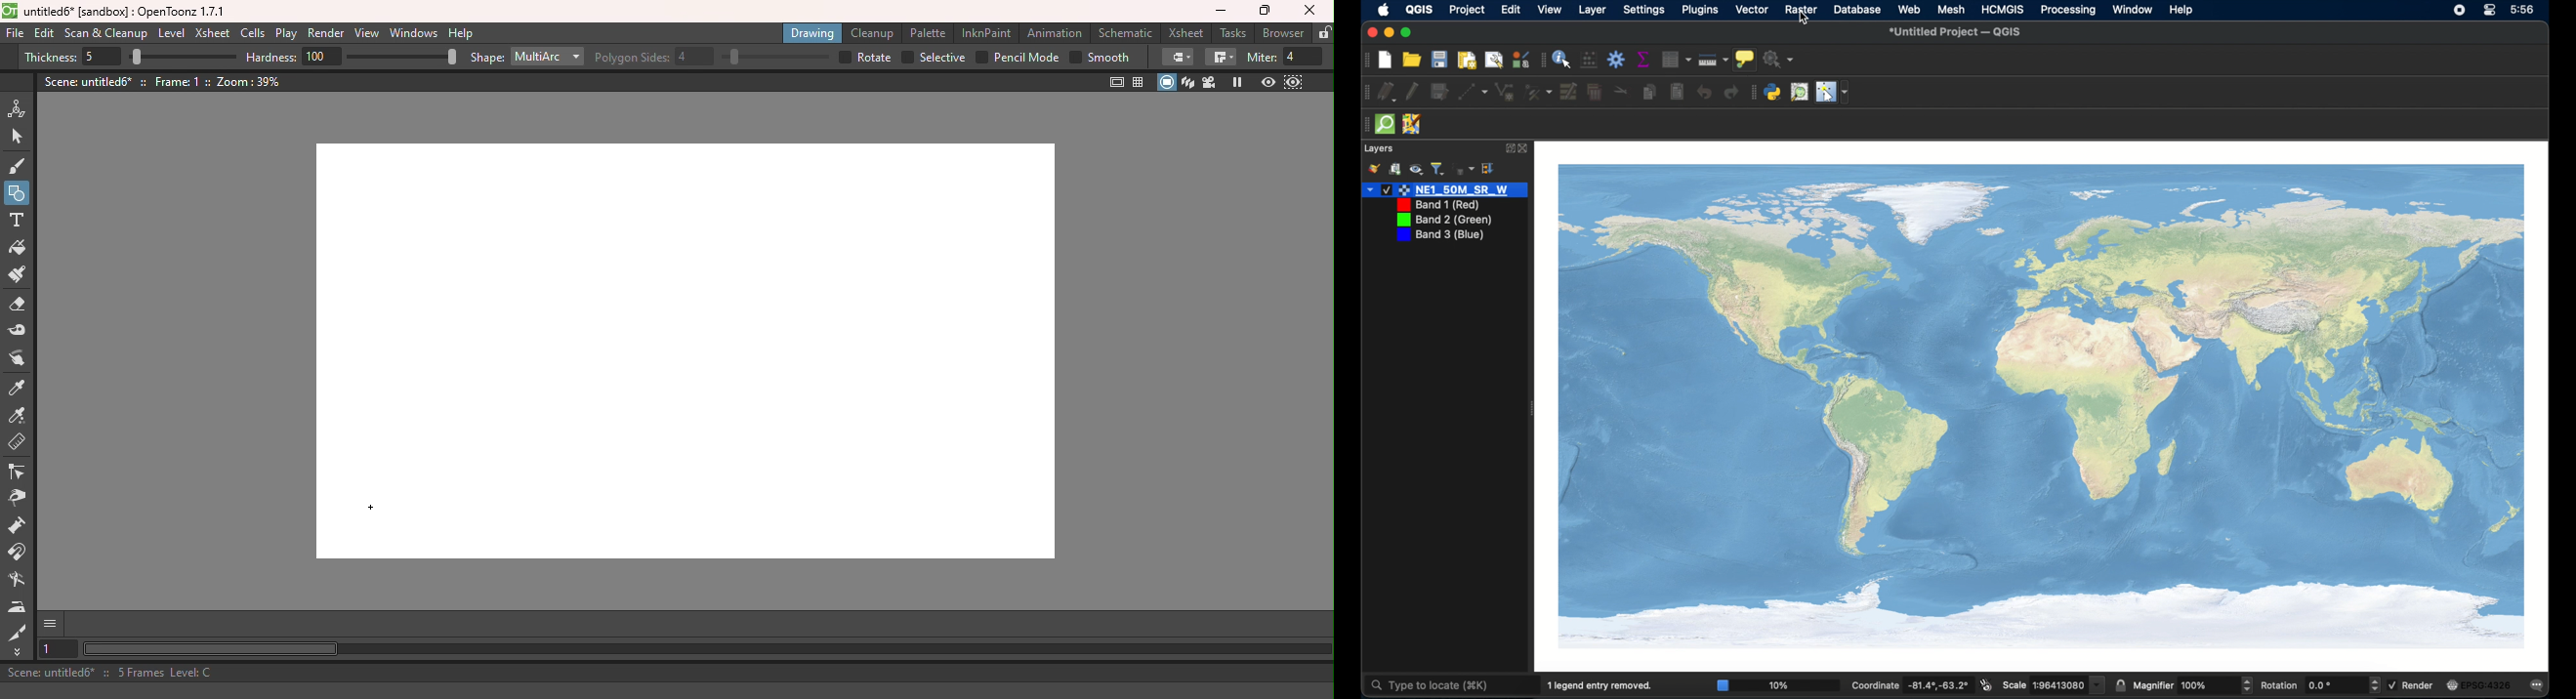  I want to click on edit, so click(1512, 10).